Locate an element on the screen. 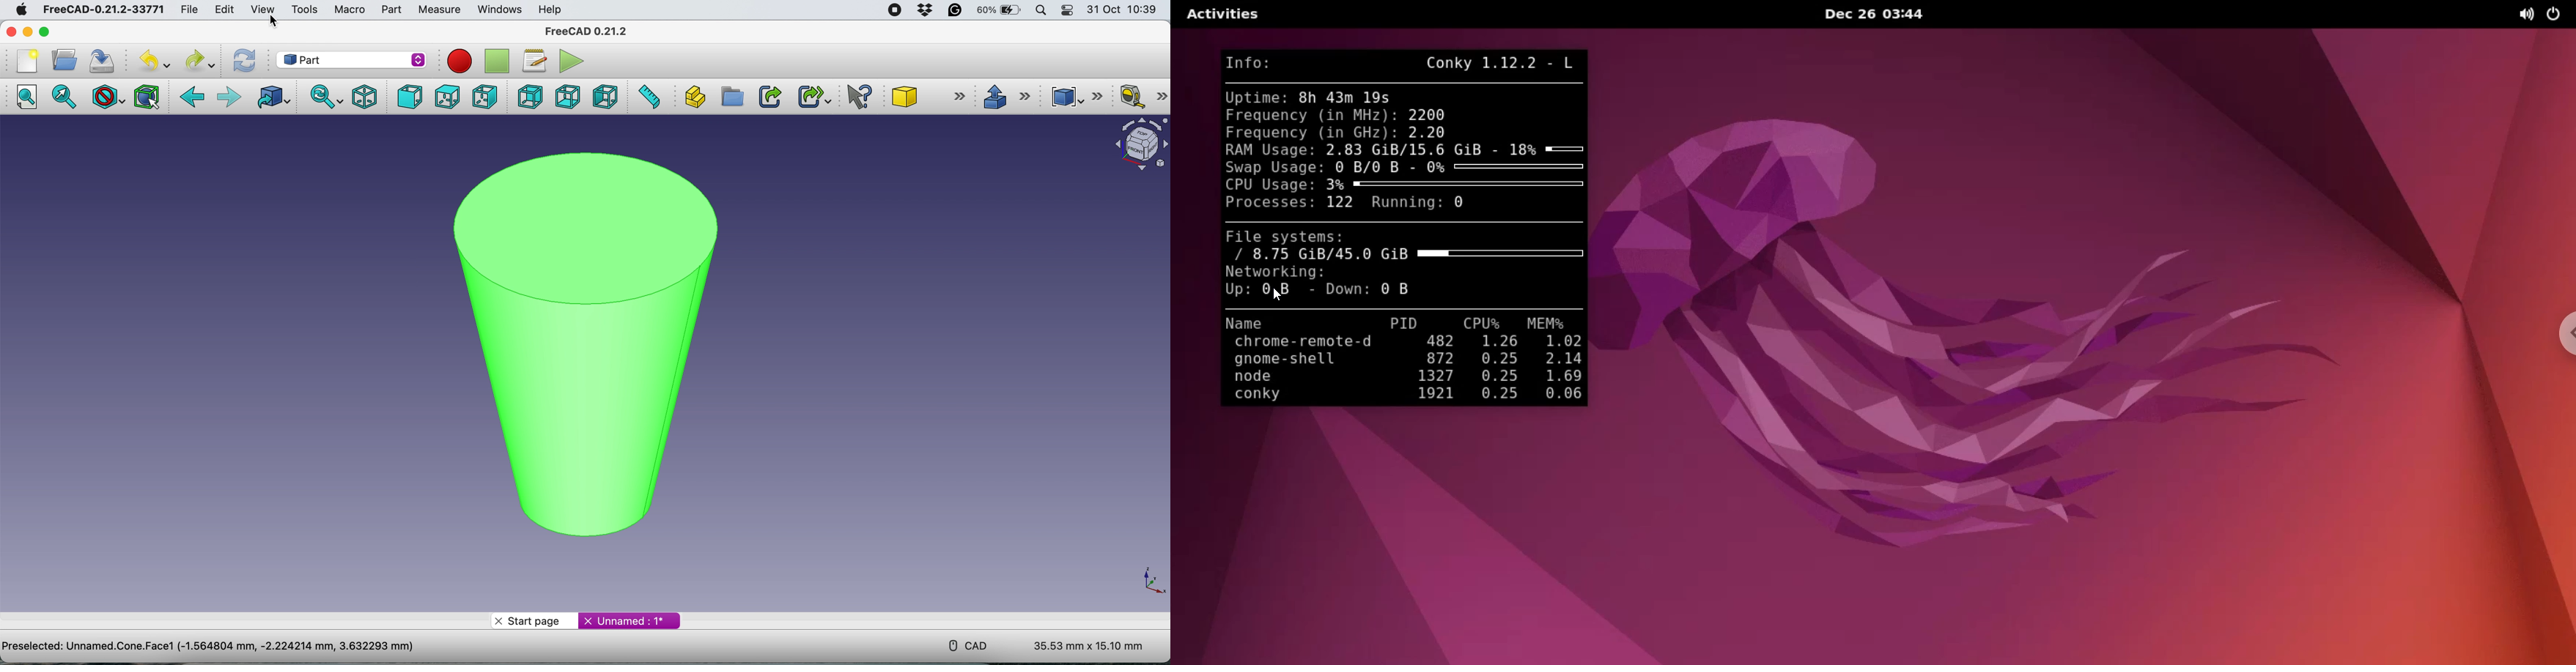 Image resolution: width=2576 pixels, height=672 pixels. mesure linear is located at coordinates (1140, 98).